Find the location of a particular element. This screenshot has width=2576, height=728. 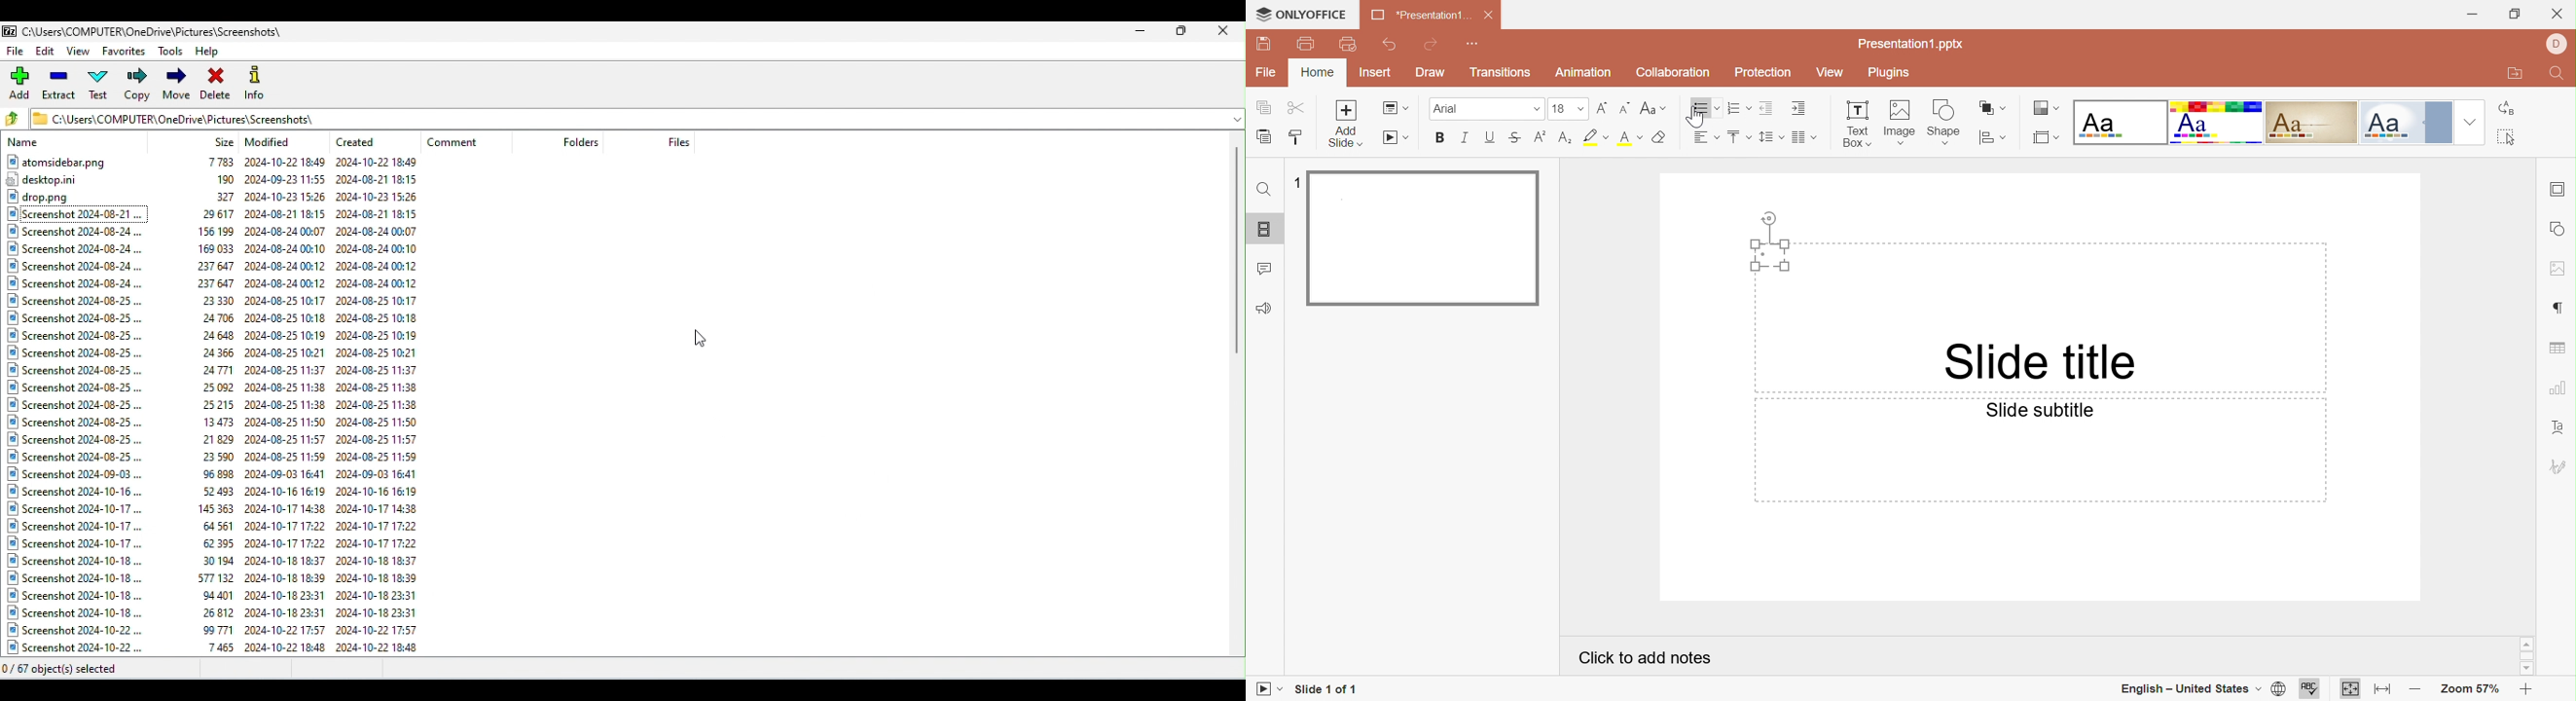

Image is located at coordinates (1901, 122).